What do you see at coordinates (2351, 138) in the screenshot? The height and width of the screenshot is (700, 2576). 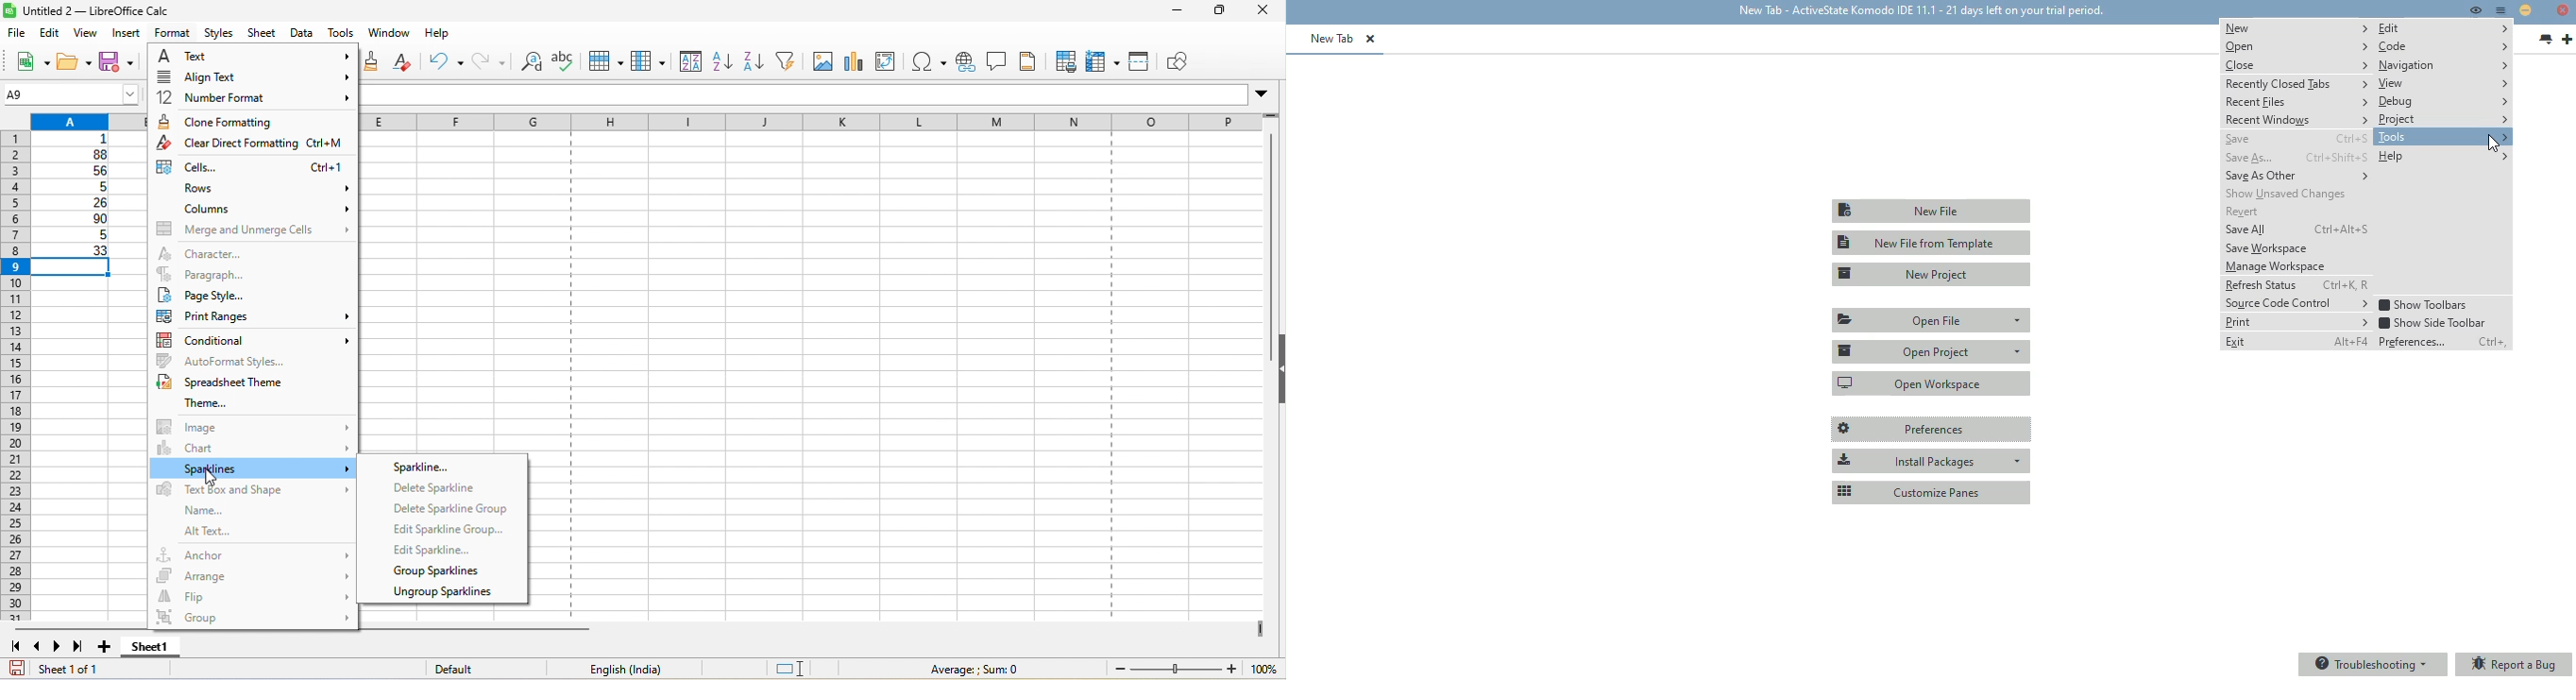 I see `shortcut for save` at bounding box center [2351, 138].